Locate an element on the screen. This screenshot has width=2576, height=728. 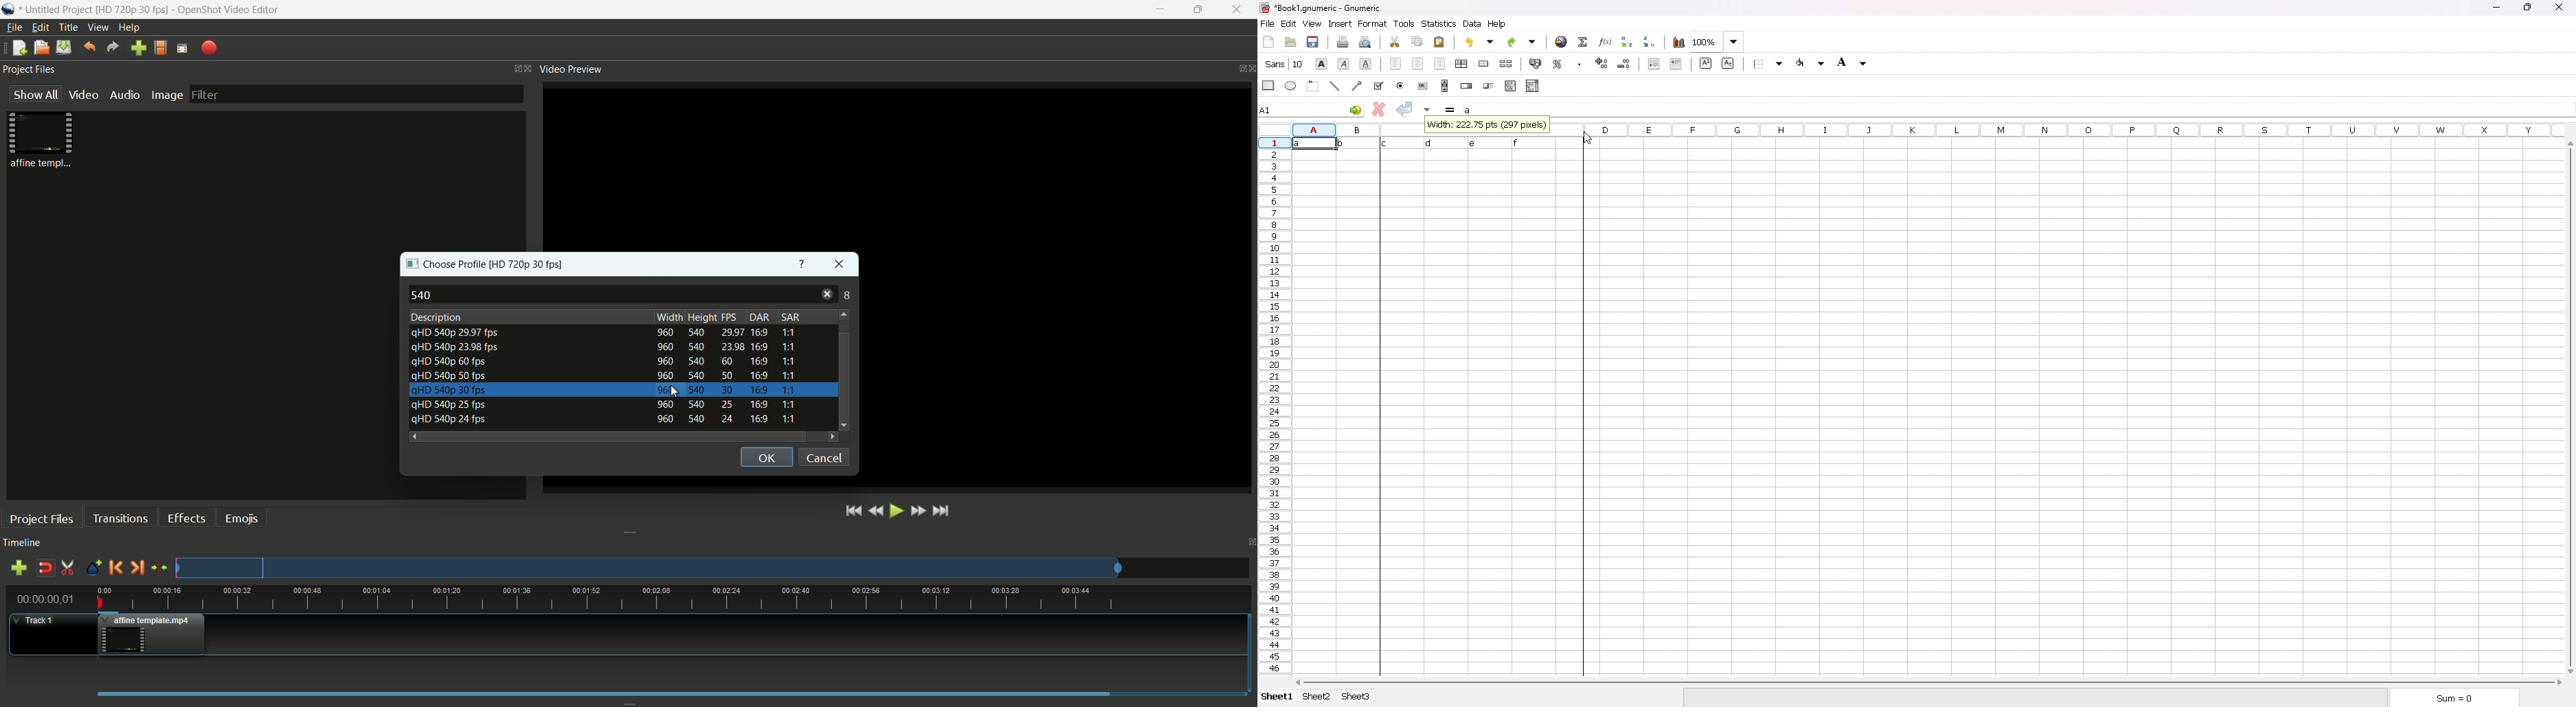
sort ascending is located at coordinates (1627, 41).